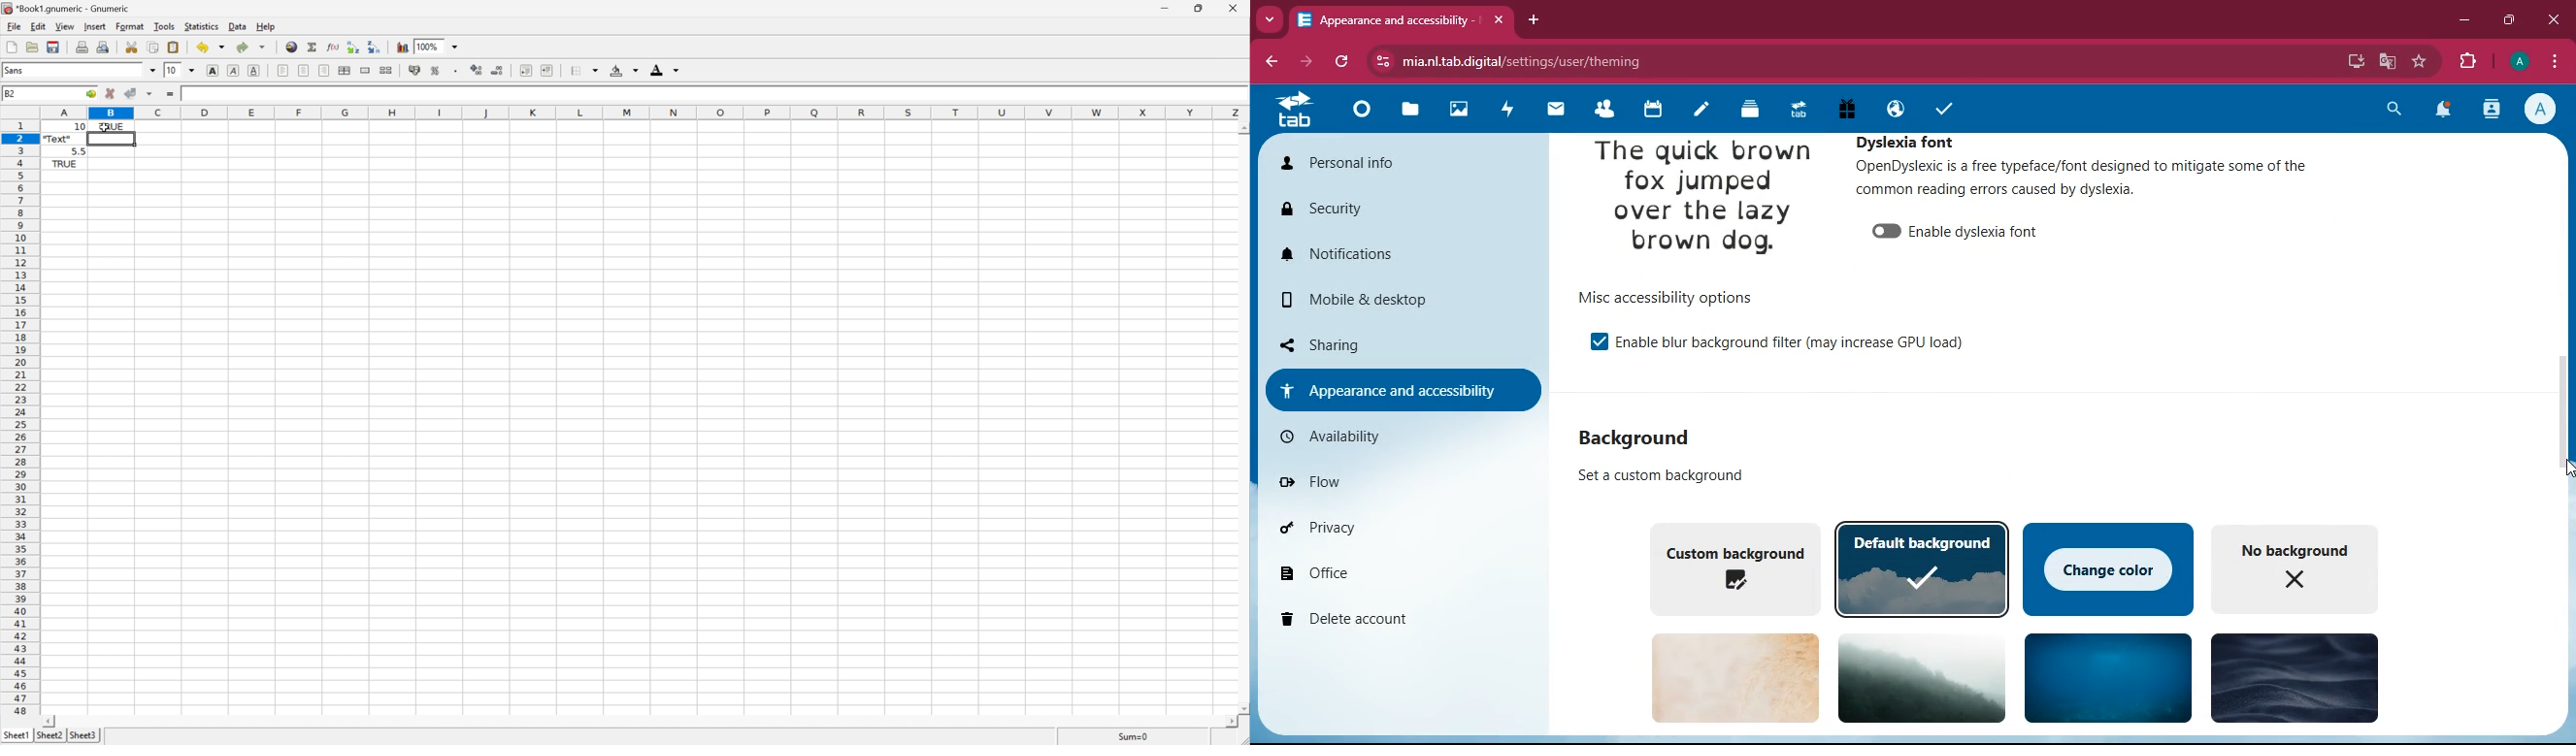 This screenshot has width=2576, height=756. I want to click on enable dyslexia font, so click(1981, 231).